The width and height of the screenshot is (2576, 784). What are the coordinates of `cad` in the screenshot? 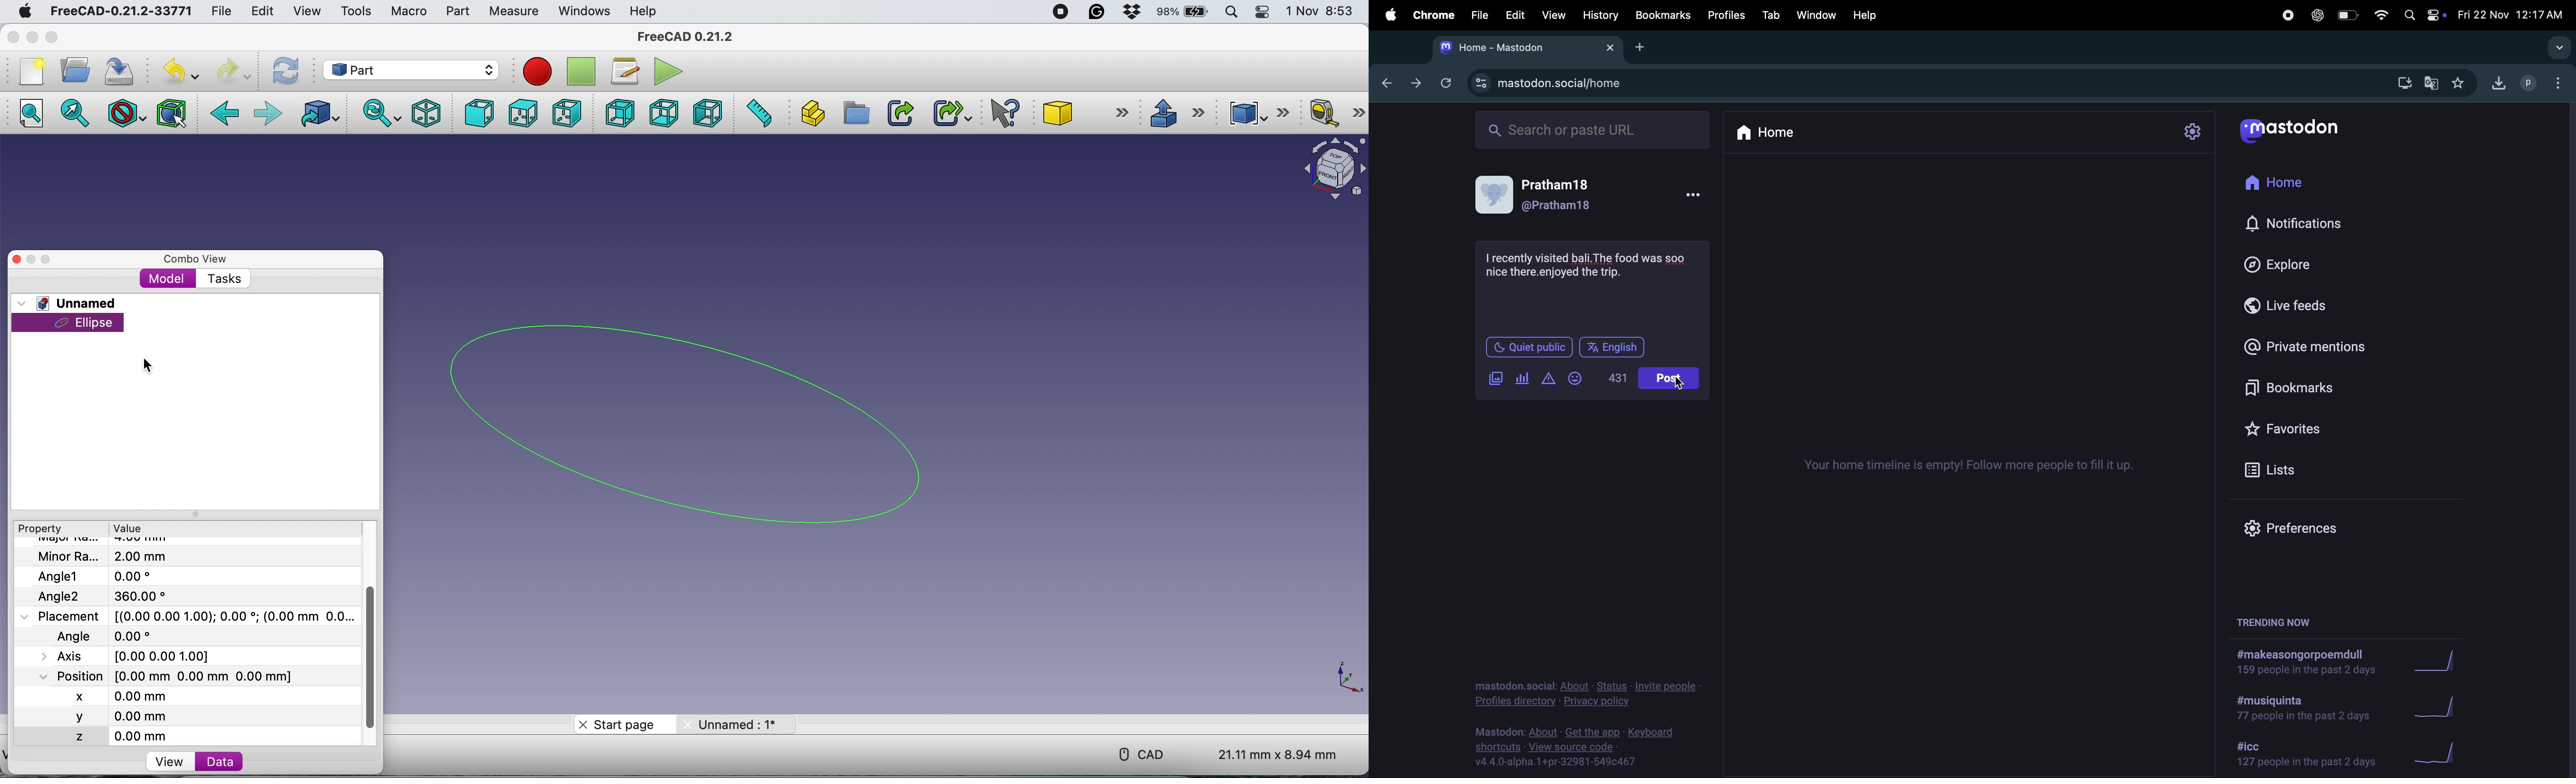 It's located at (1144, 753).